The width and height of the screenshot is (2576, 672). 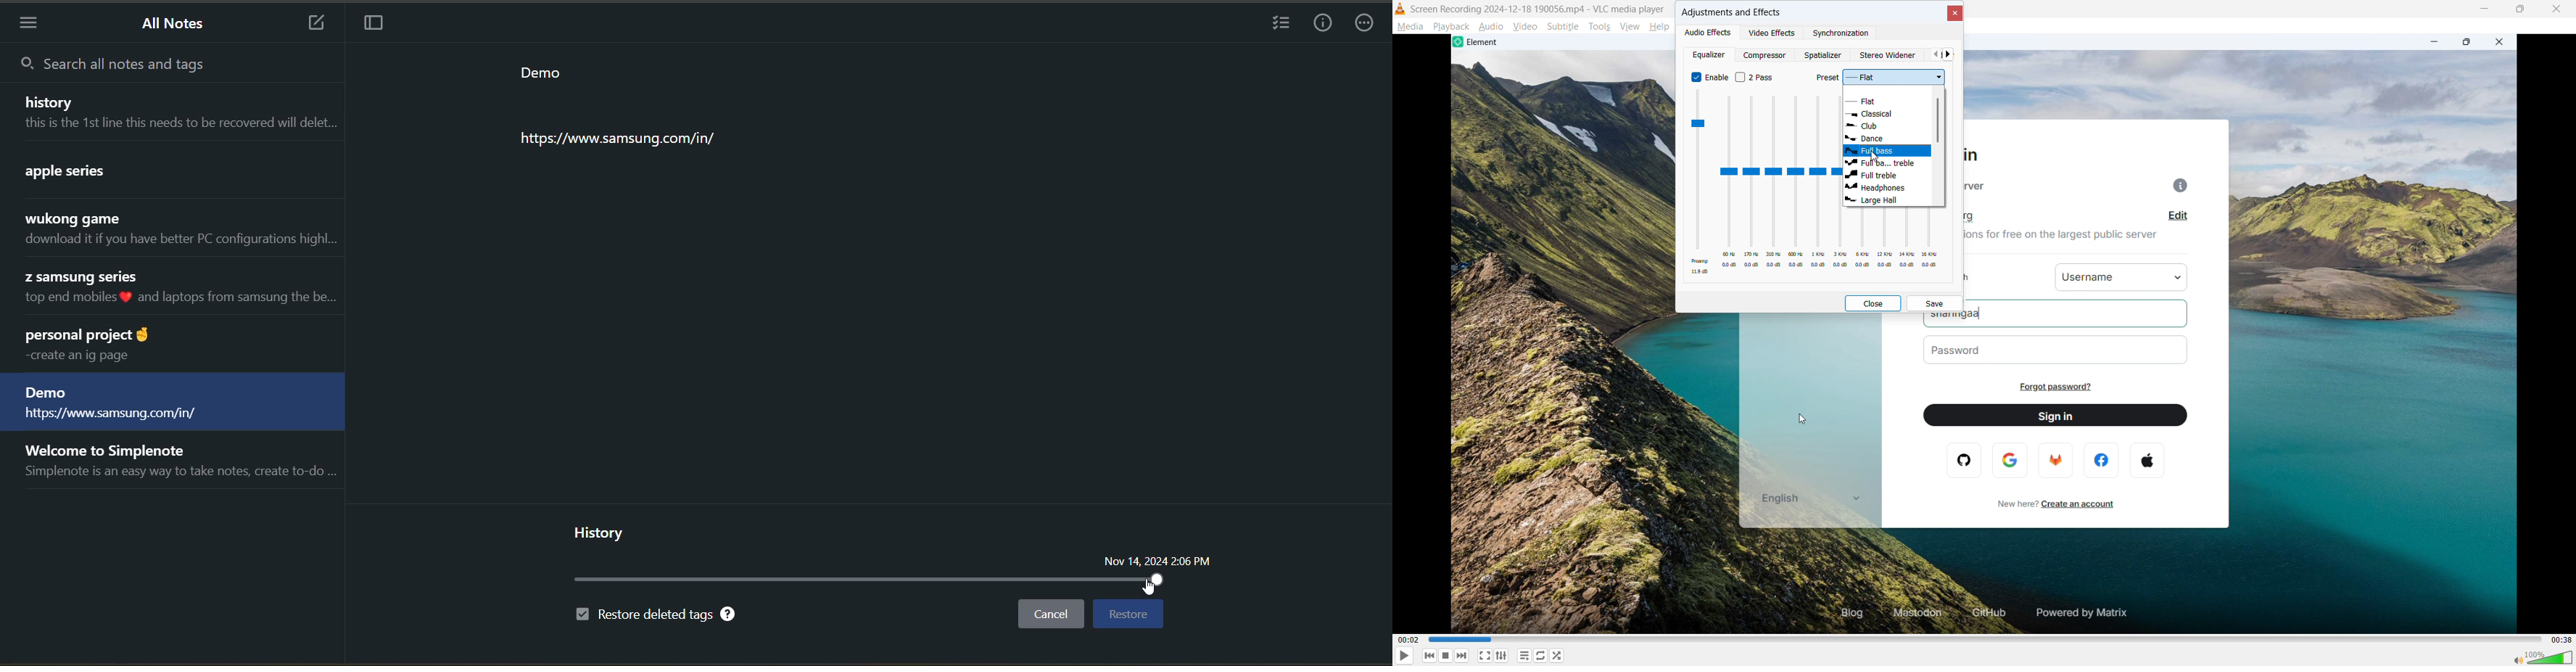 What do you see at coordinates (1490, 656) in the screenshot?
I see `Full screen ` at bounding box center [1490, 656].